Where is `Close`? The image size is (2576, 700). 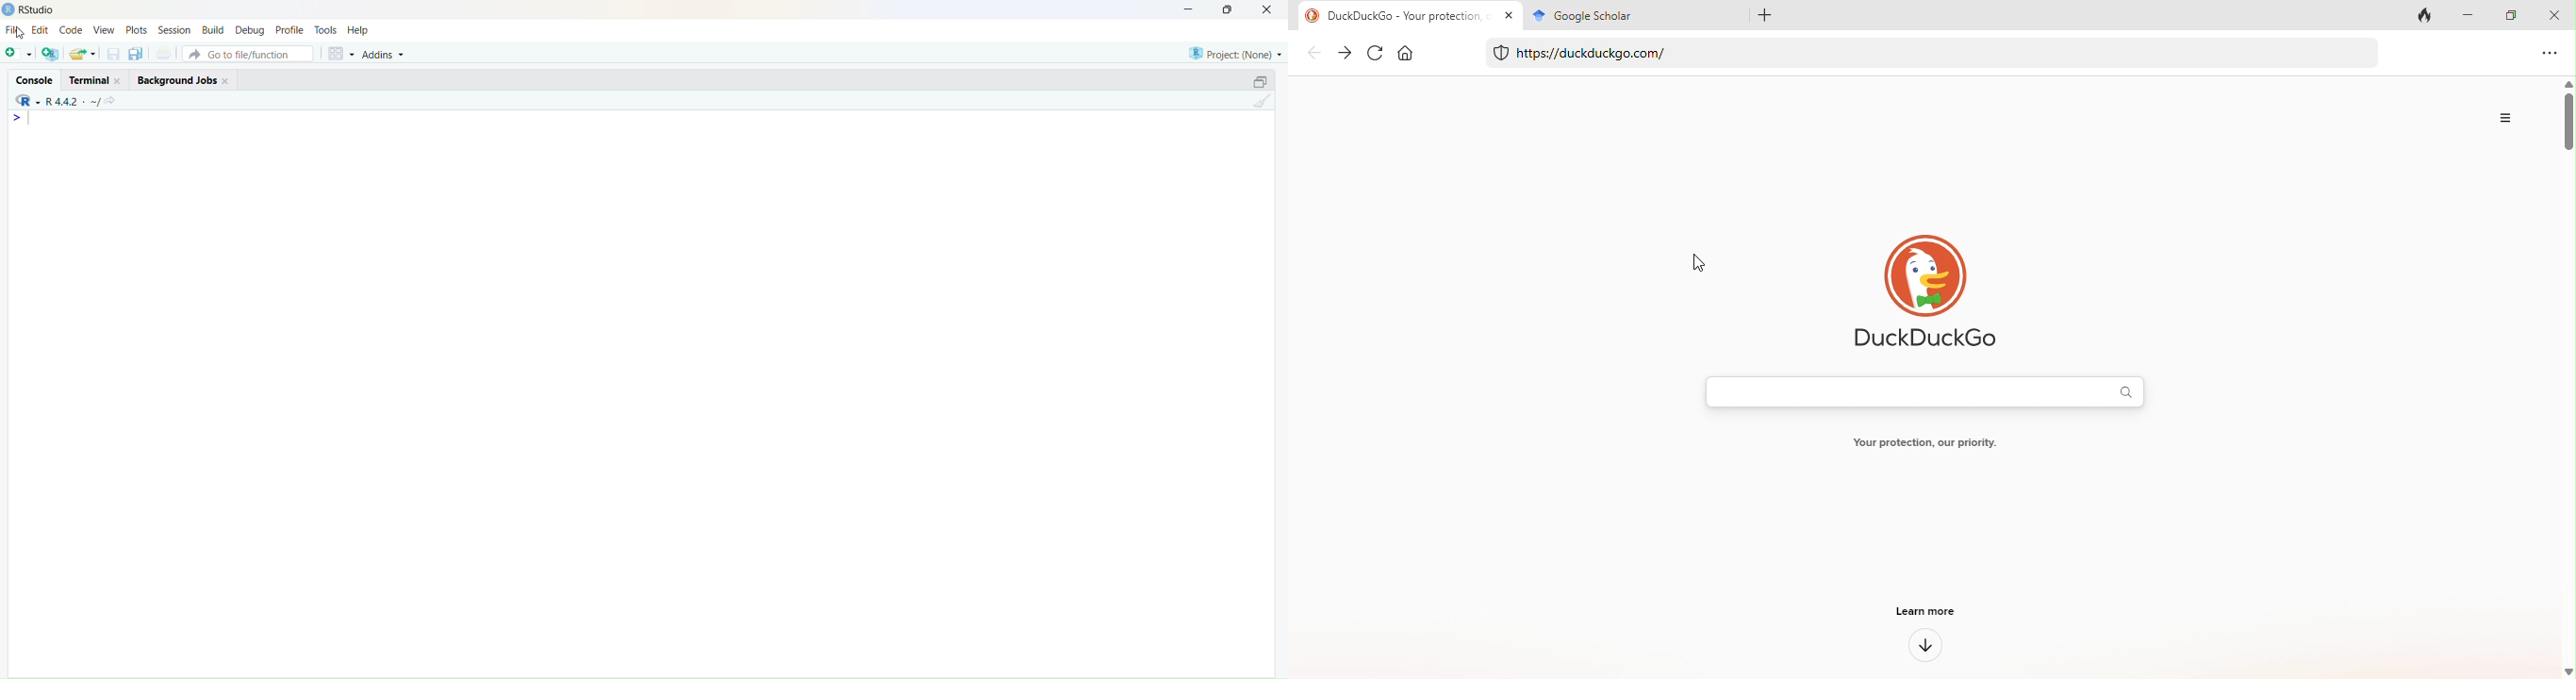
Close is located at coordinates (1267, 11).